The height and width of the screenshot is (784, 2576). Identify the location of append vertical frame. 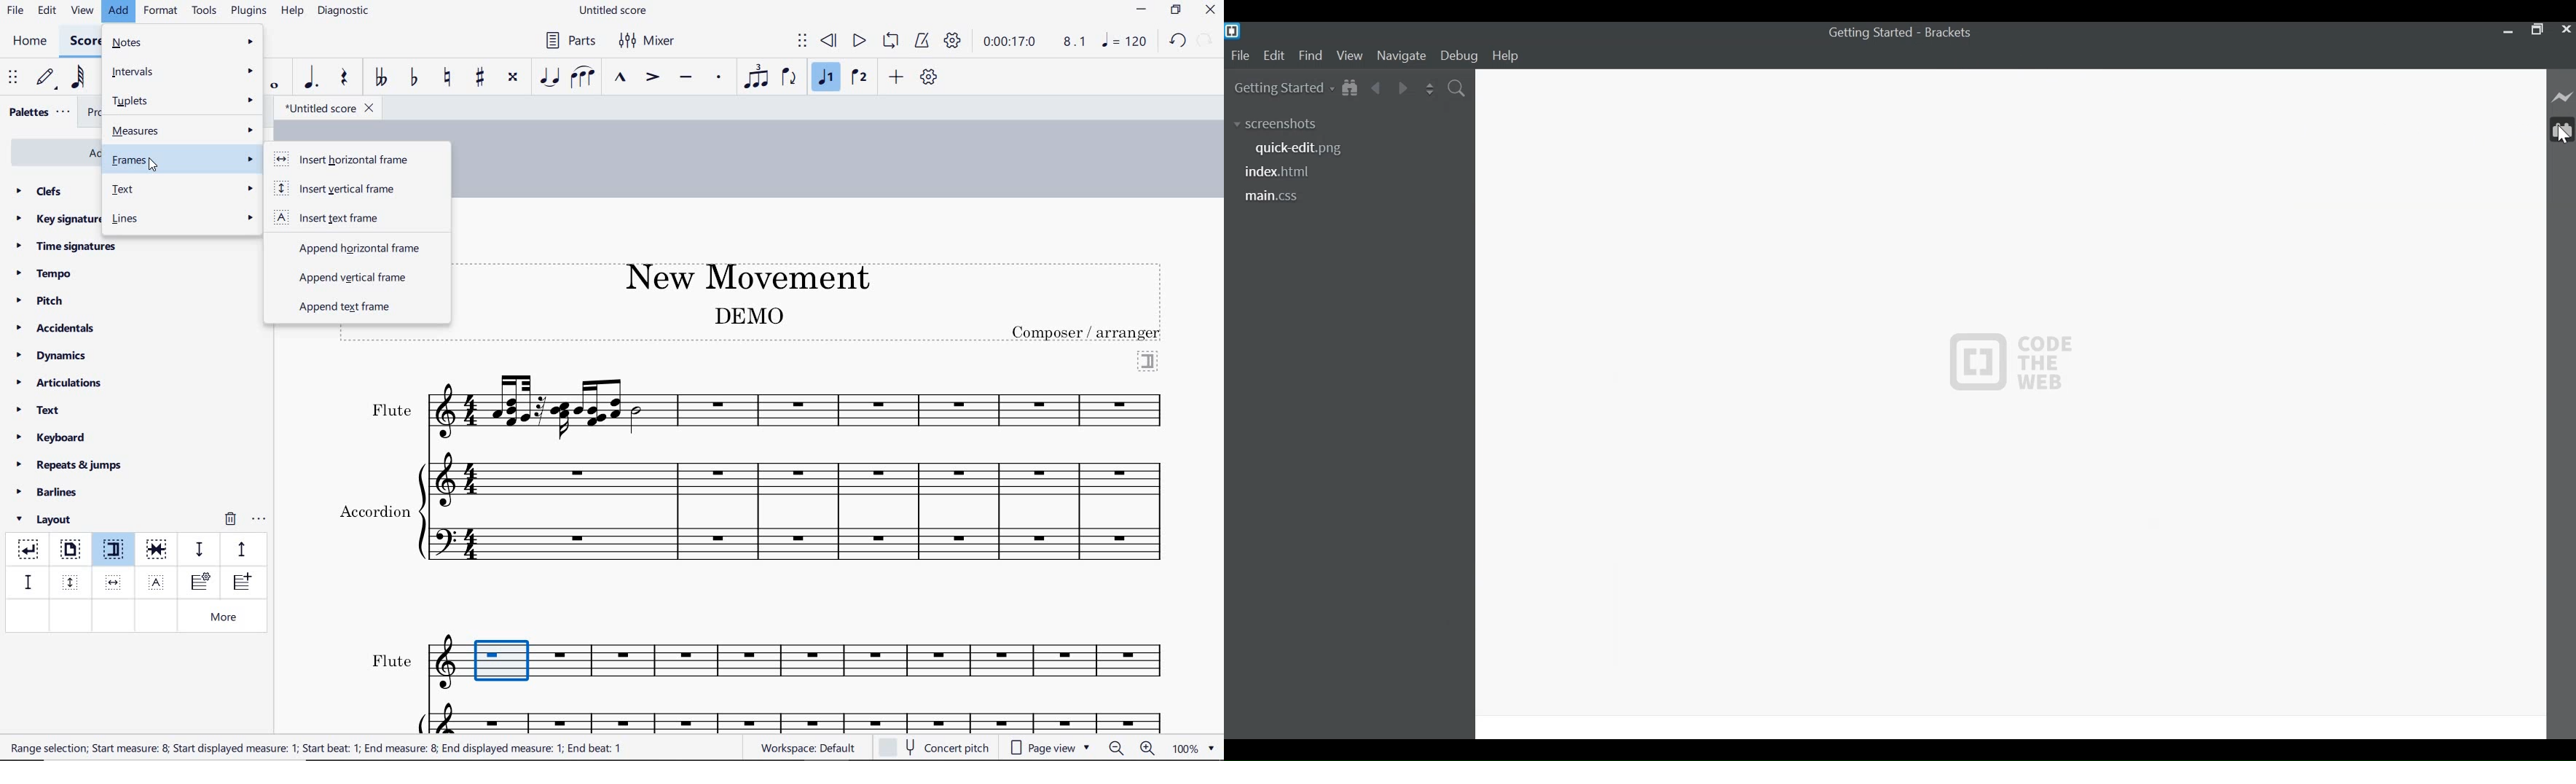
(359, 279).